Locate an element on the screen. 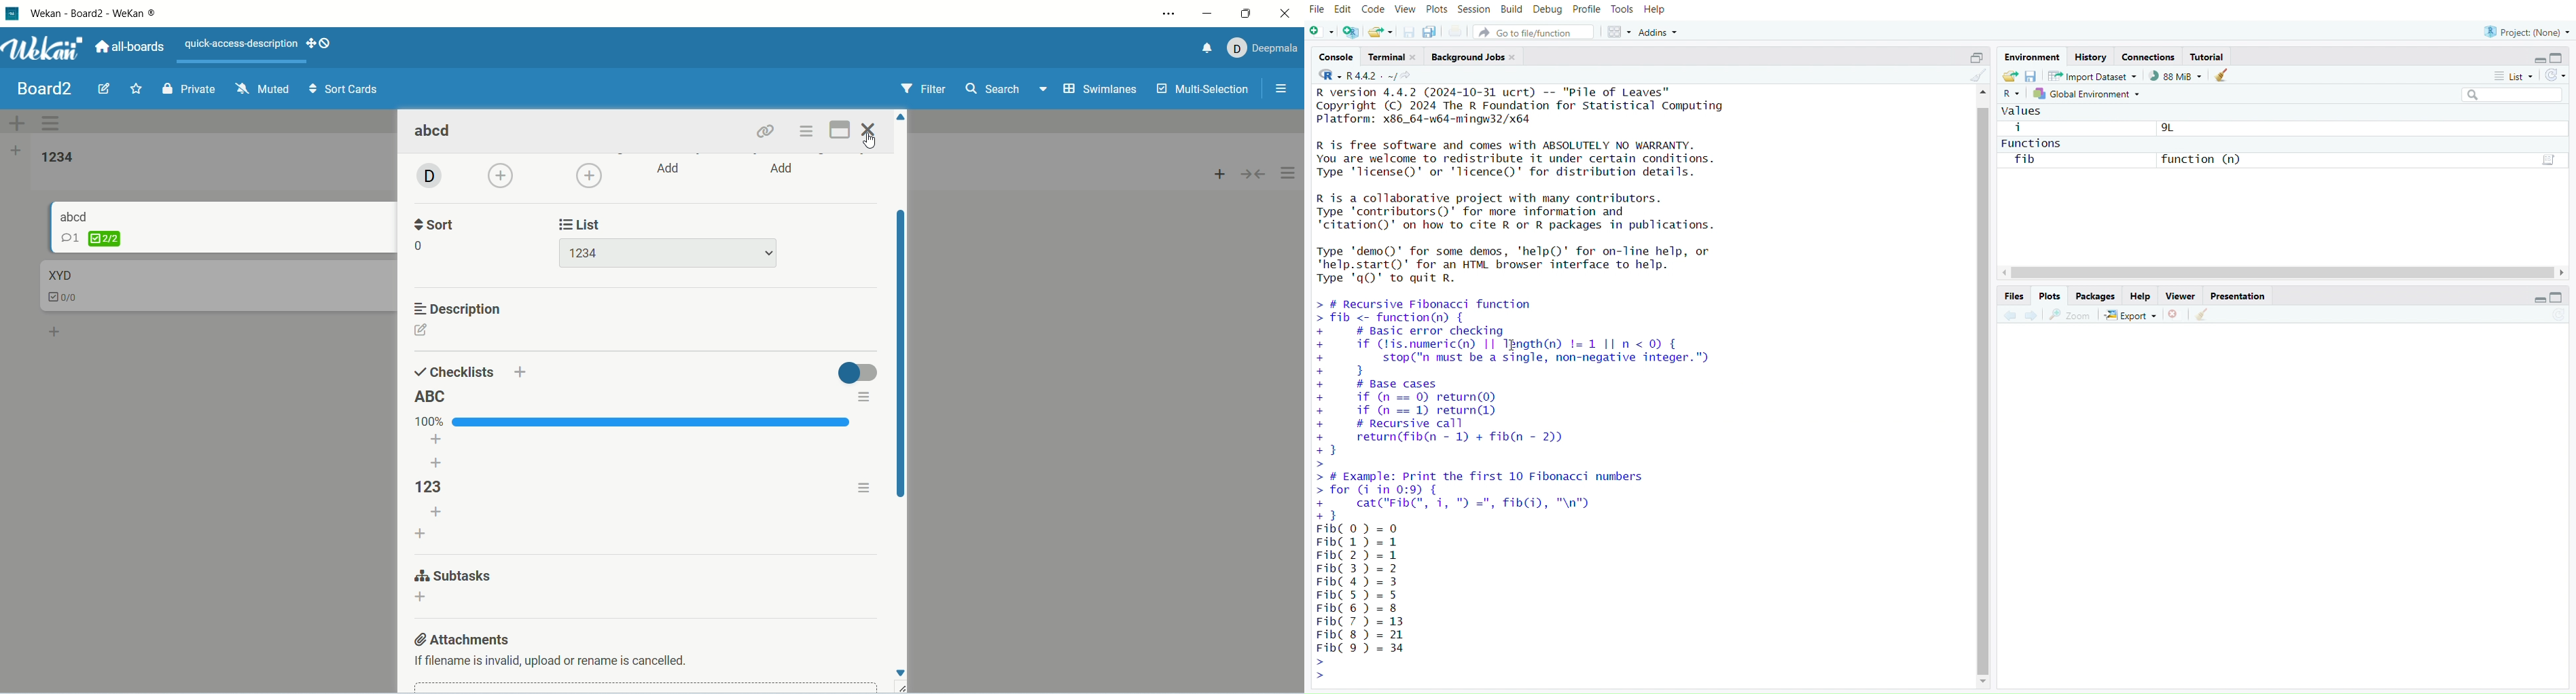 This screenshot has width=2576, height=700. 0 is located at coordinates (422, 246).